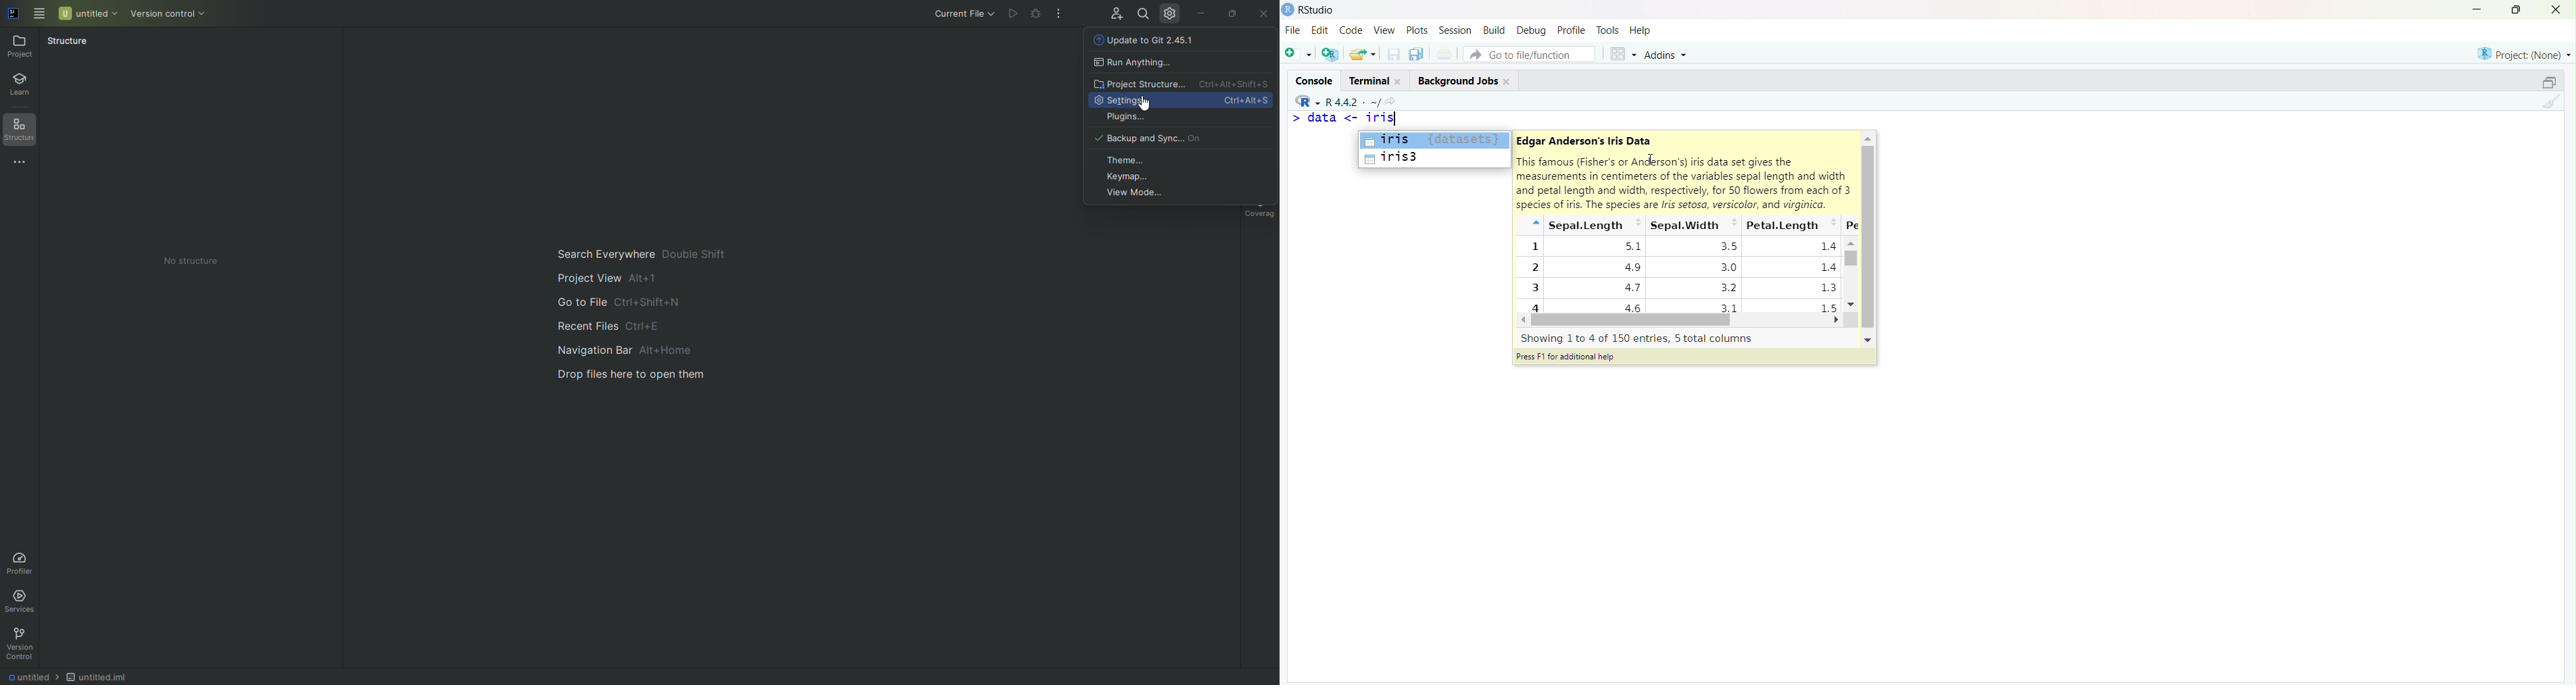  What do you see at coordinates (1311, 9) in the screenshot?
I see `RStudio` at bounding box center [1311, 9].